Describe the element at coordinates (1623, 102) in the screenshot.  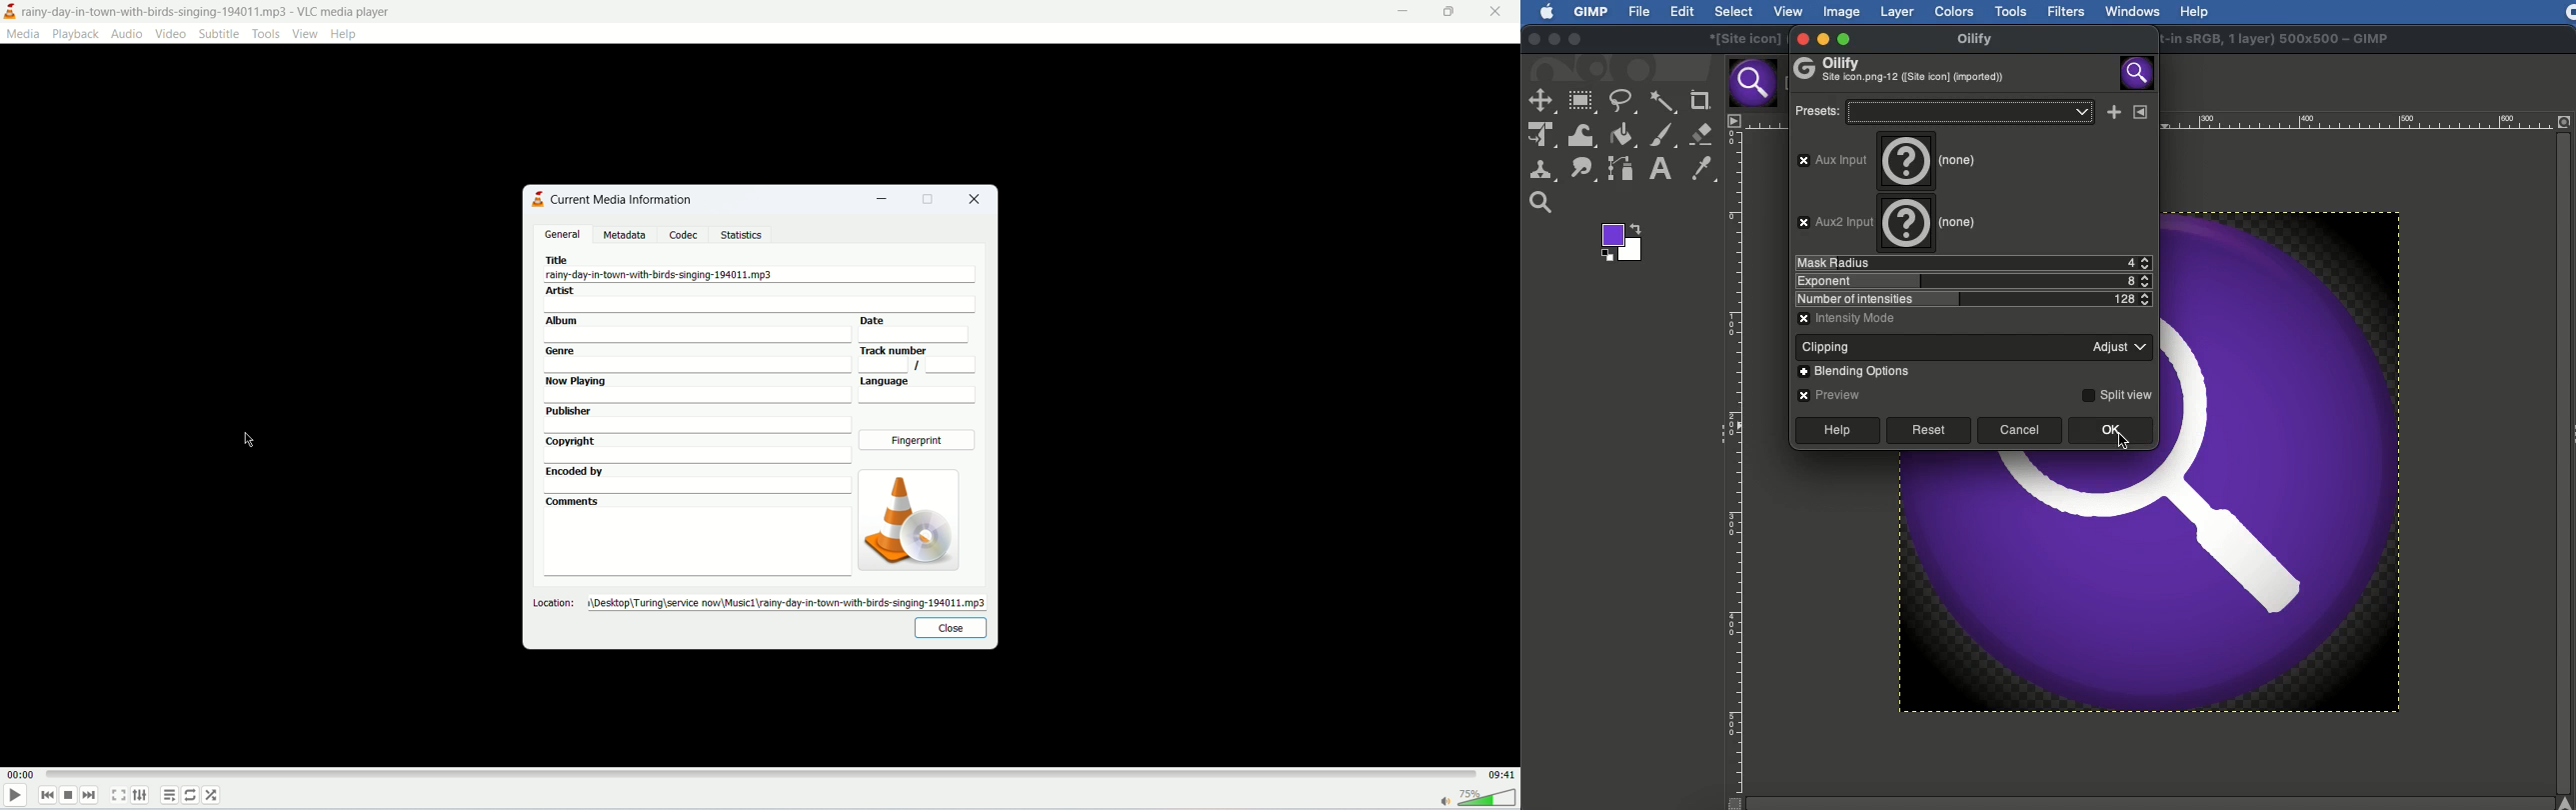
I see `Freeform selection` at that location.